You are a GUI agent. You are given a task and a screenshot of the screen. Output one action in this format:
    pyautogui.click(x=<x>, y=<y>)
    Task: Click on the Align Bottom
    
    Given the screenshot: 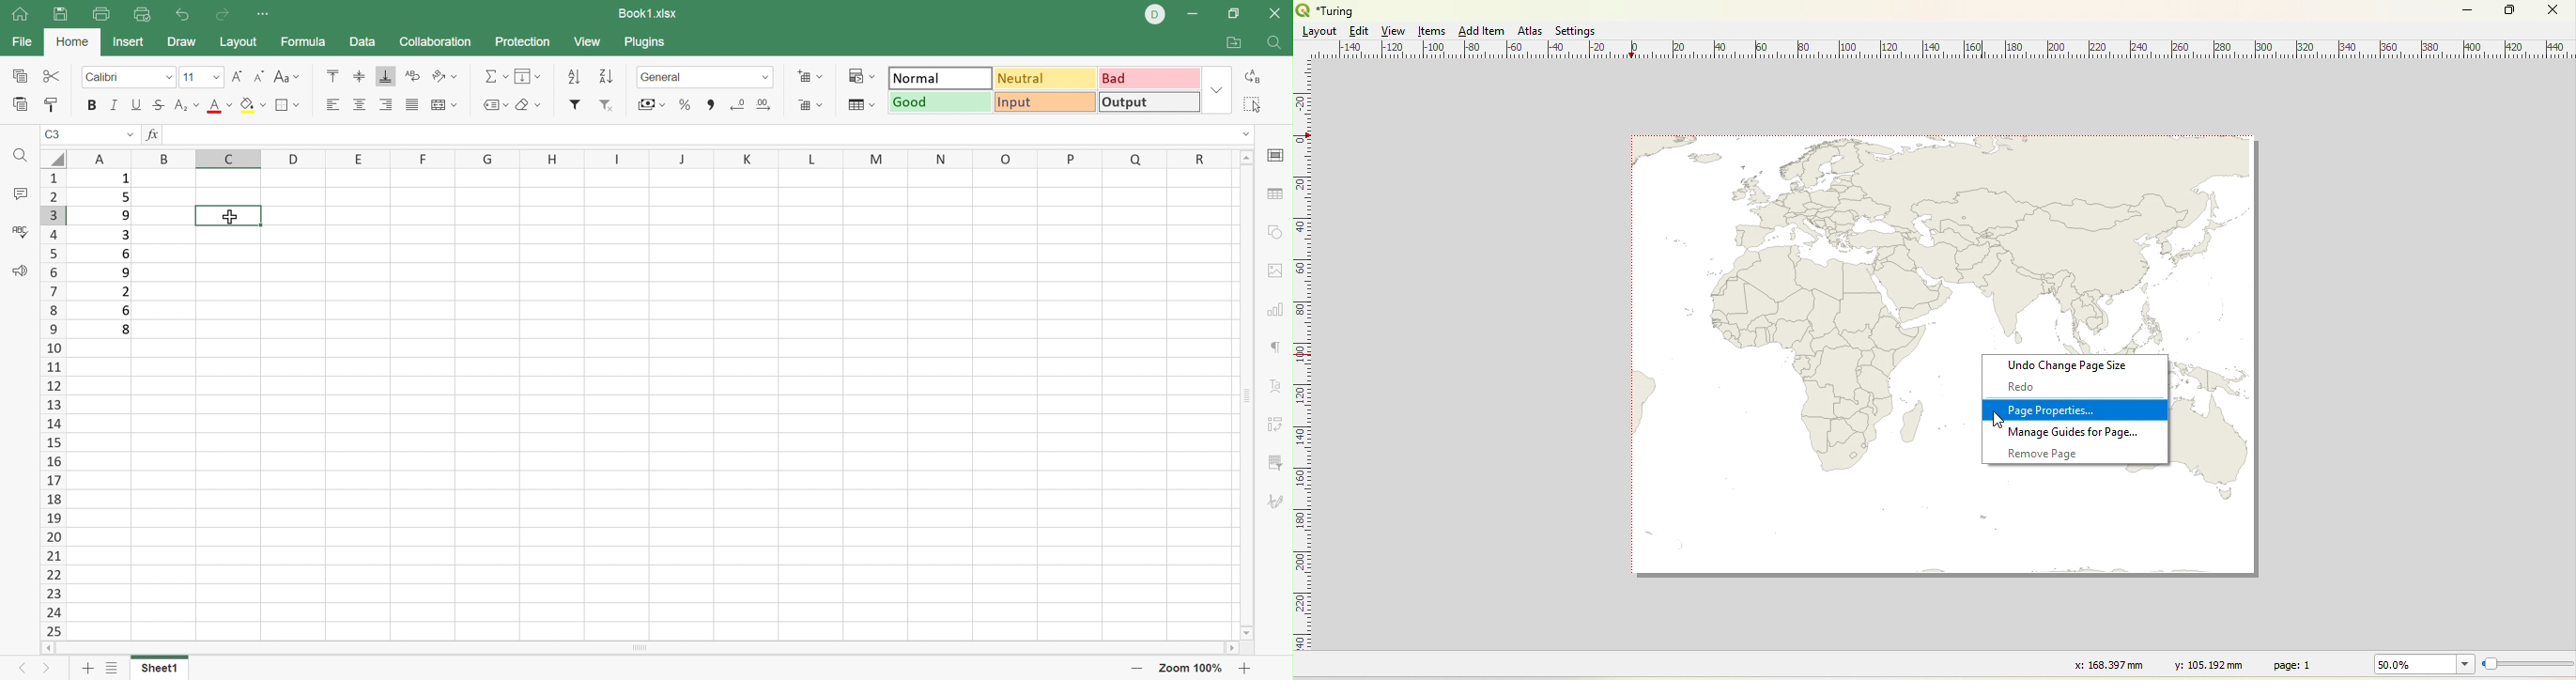 What is the action you would take?
    pyautogui.click(x=385, y=76)
    